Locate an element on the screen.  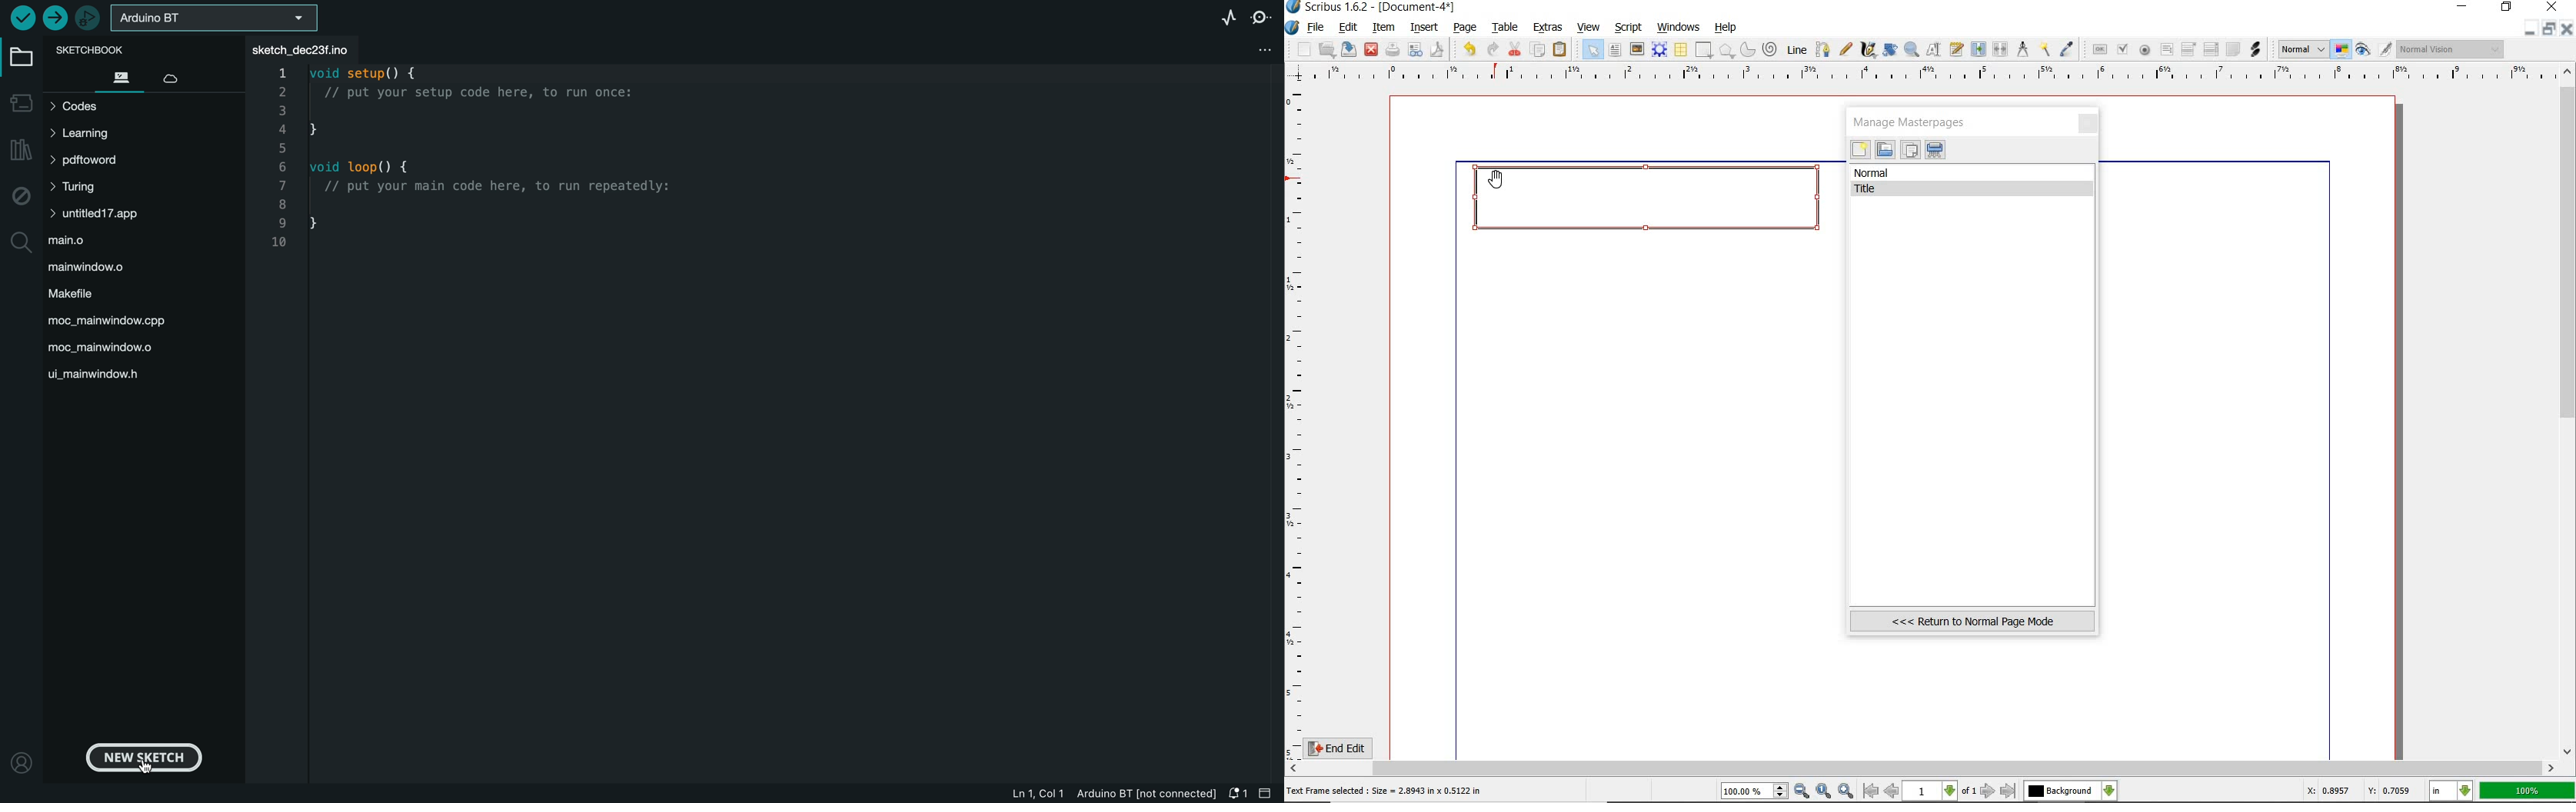
calligraphic line is located at coordinates (1868, 50).